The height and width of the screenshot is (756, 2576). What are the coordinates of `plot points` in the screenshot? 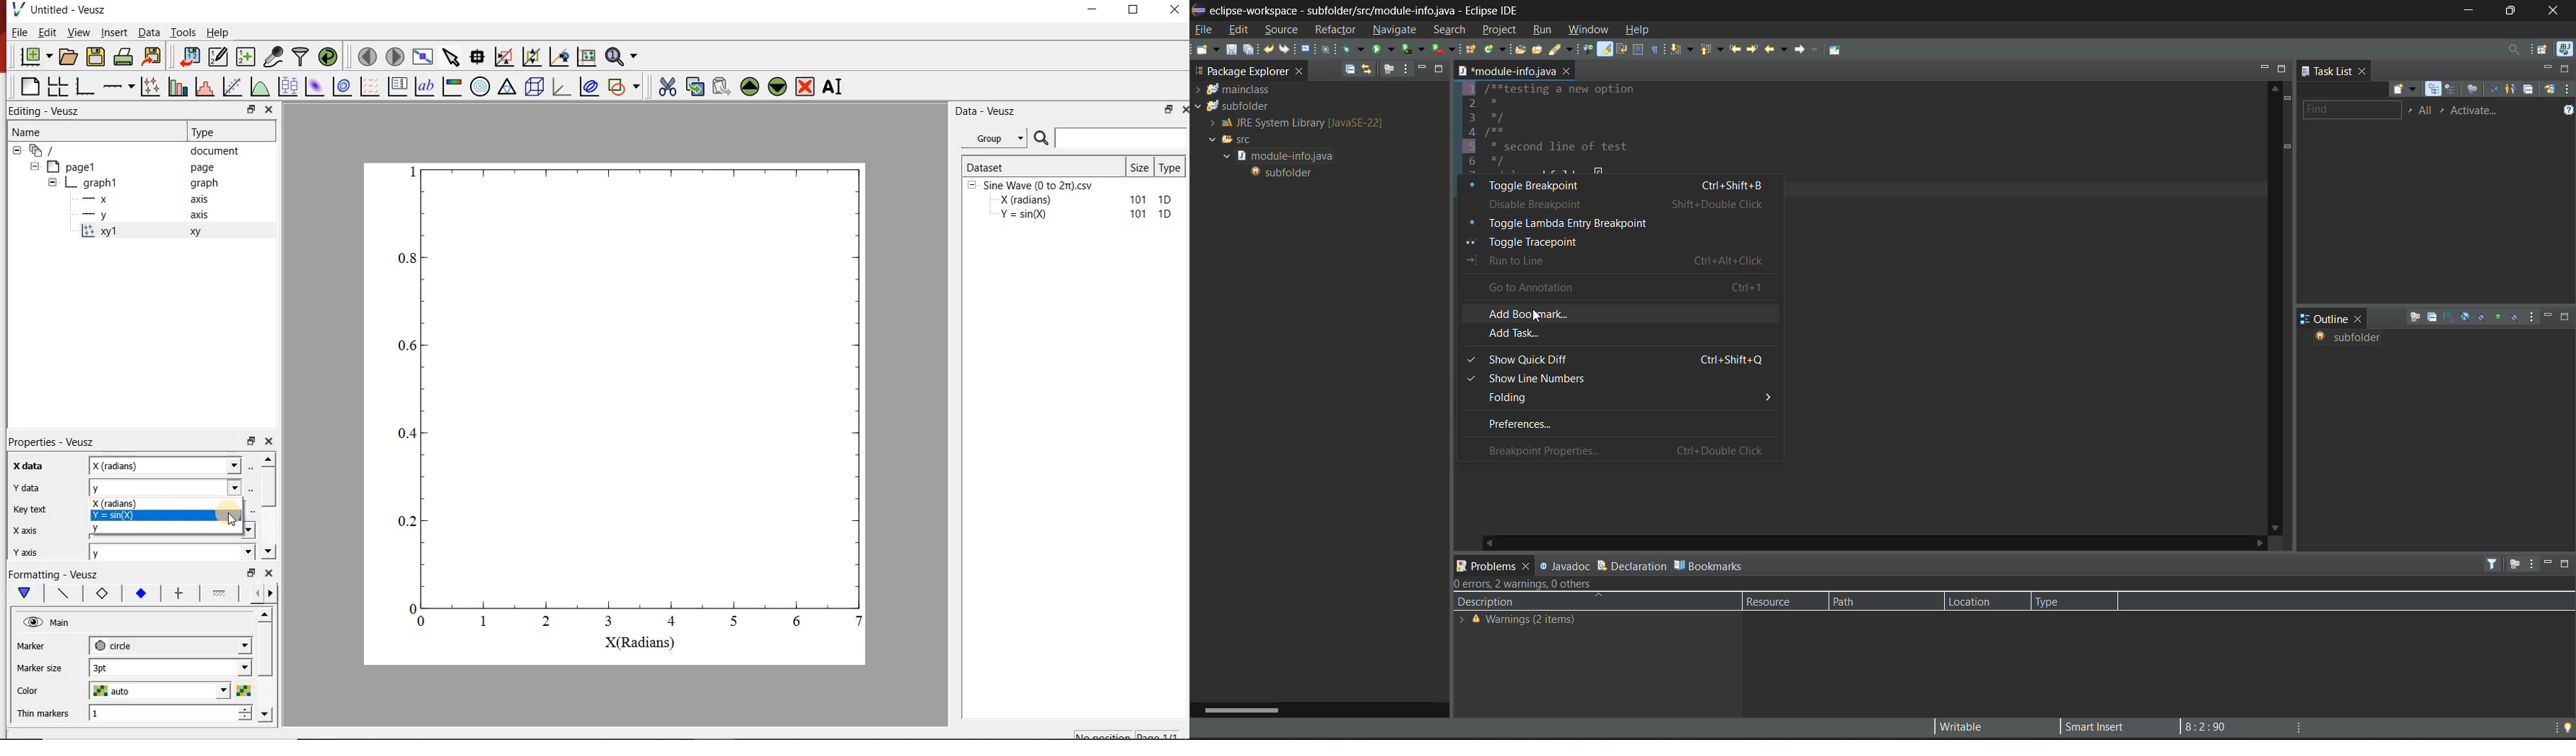 It's located at (152, 86).